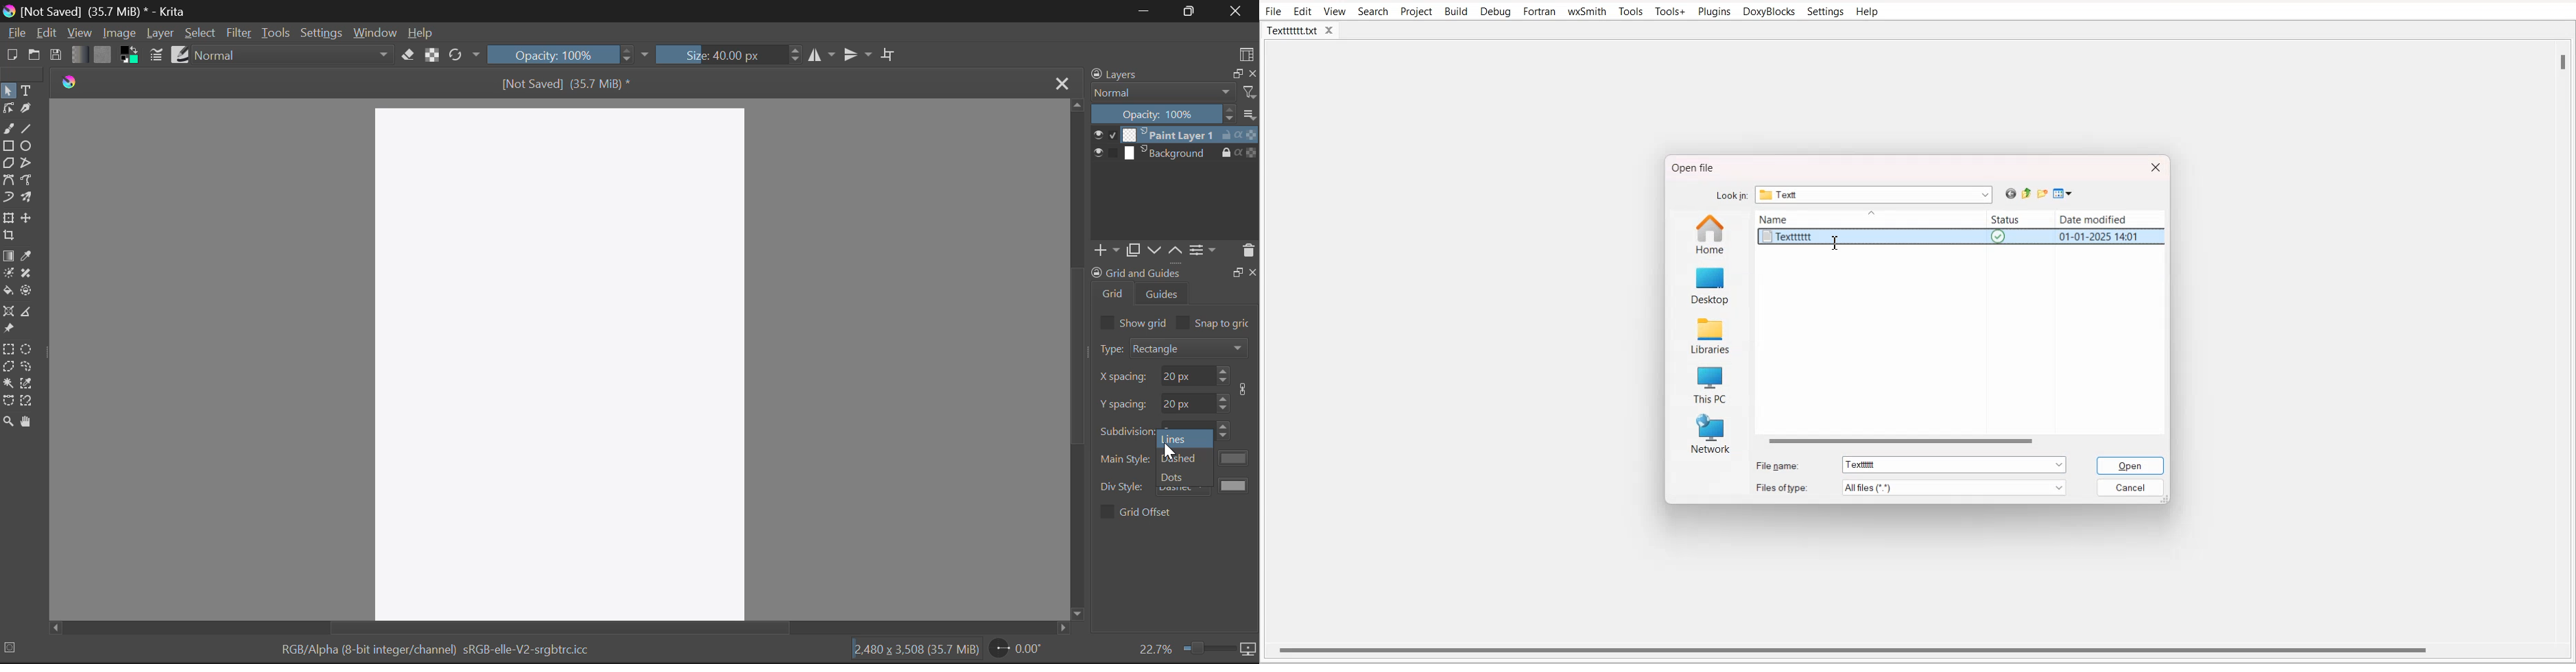 The image size is (2576, 672). I want to click on Go back previous file, so click(2011, 193).